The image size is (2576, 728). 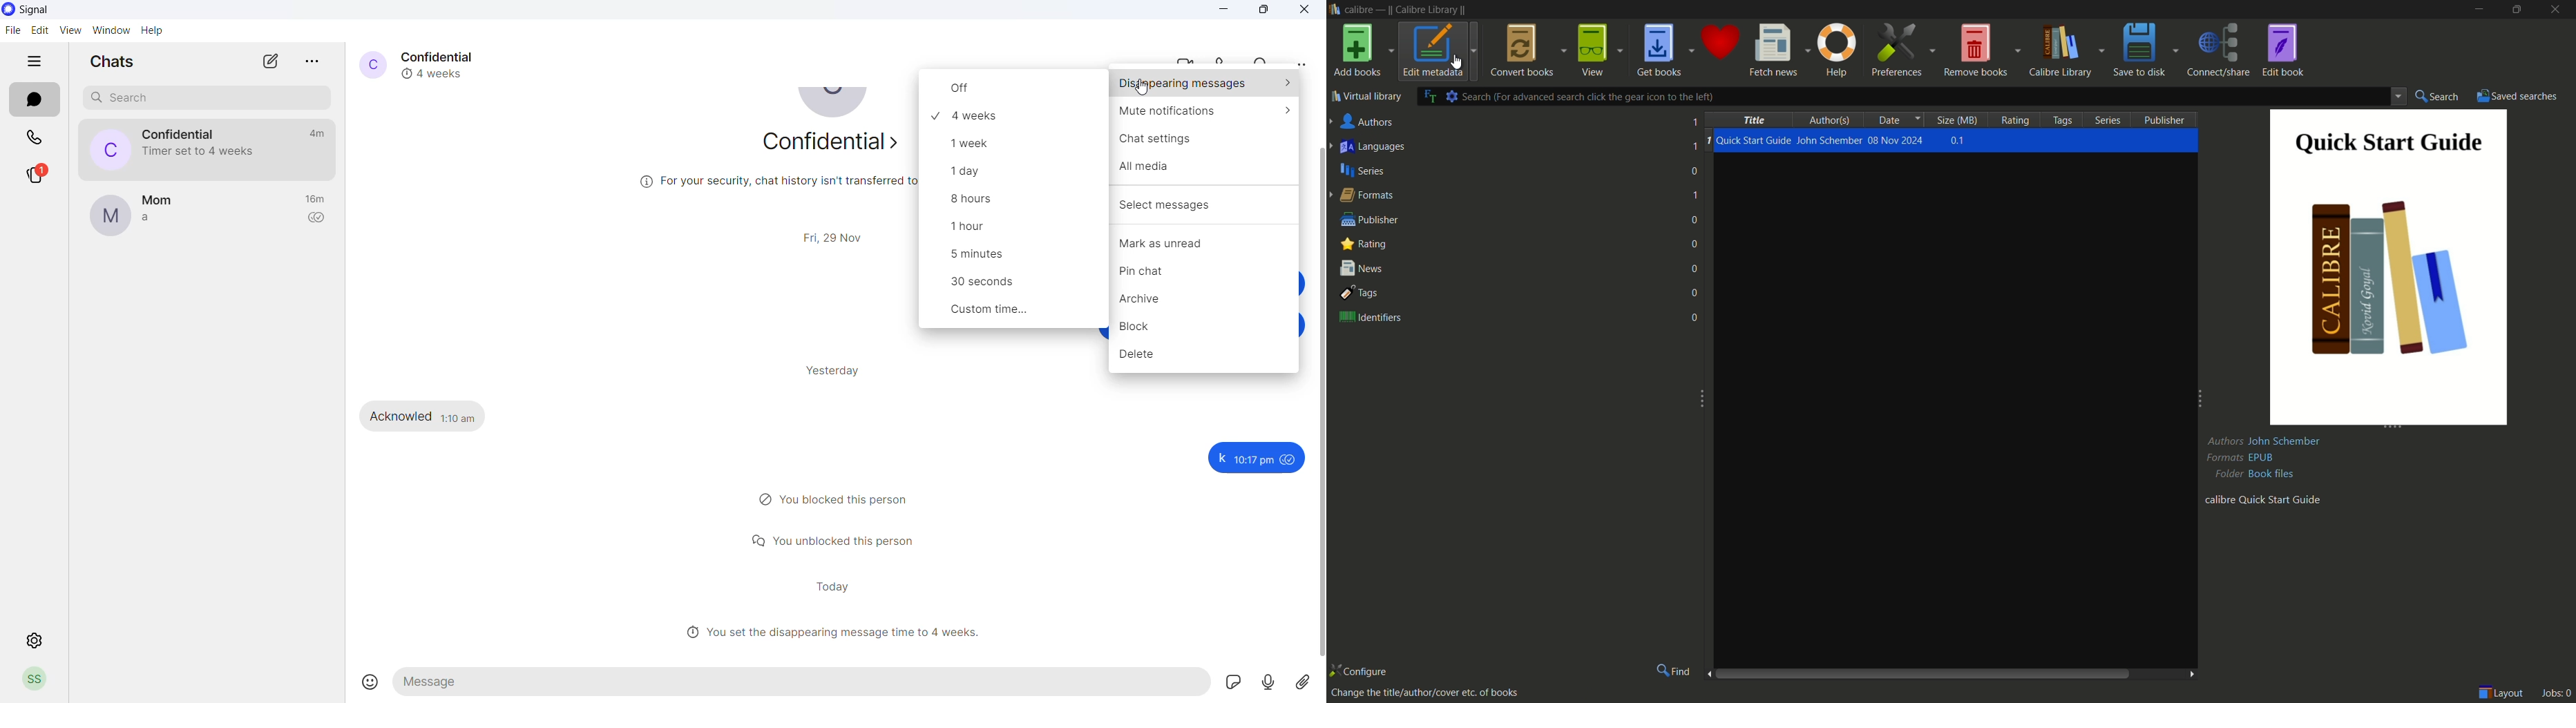 What do you see at coordinates (2263, 457) in the screenshot?
I see `epub` at bounding box center [2263, 457].